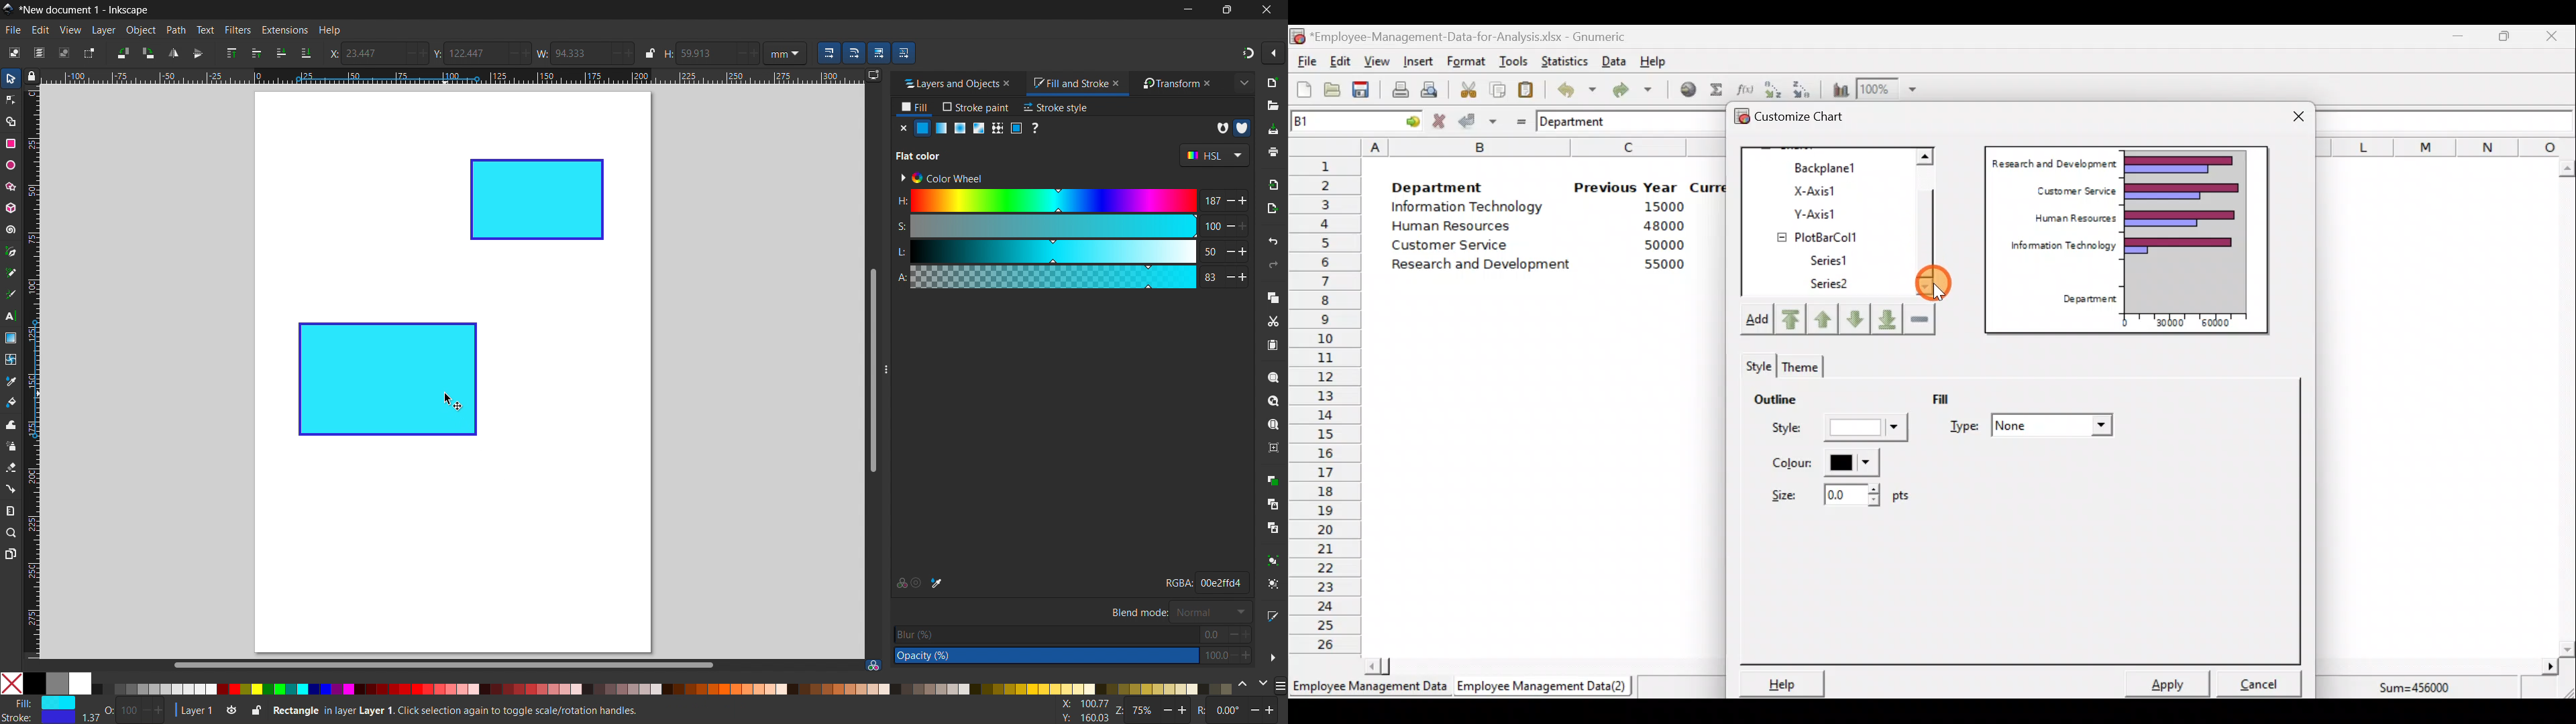 The height and width of the screenshot is (728, 2576). I want to click on Copy the selection, so click(1497, 87).